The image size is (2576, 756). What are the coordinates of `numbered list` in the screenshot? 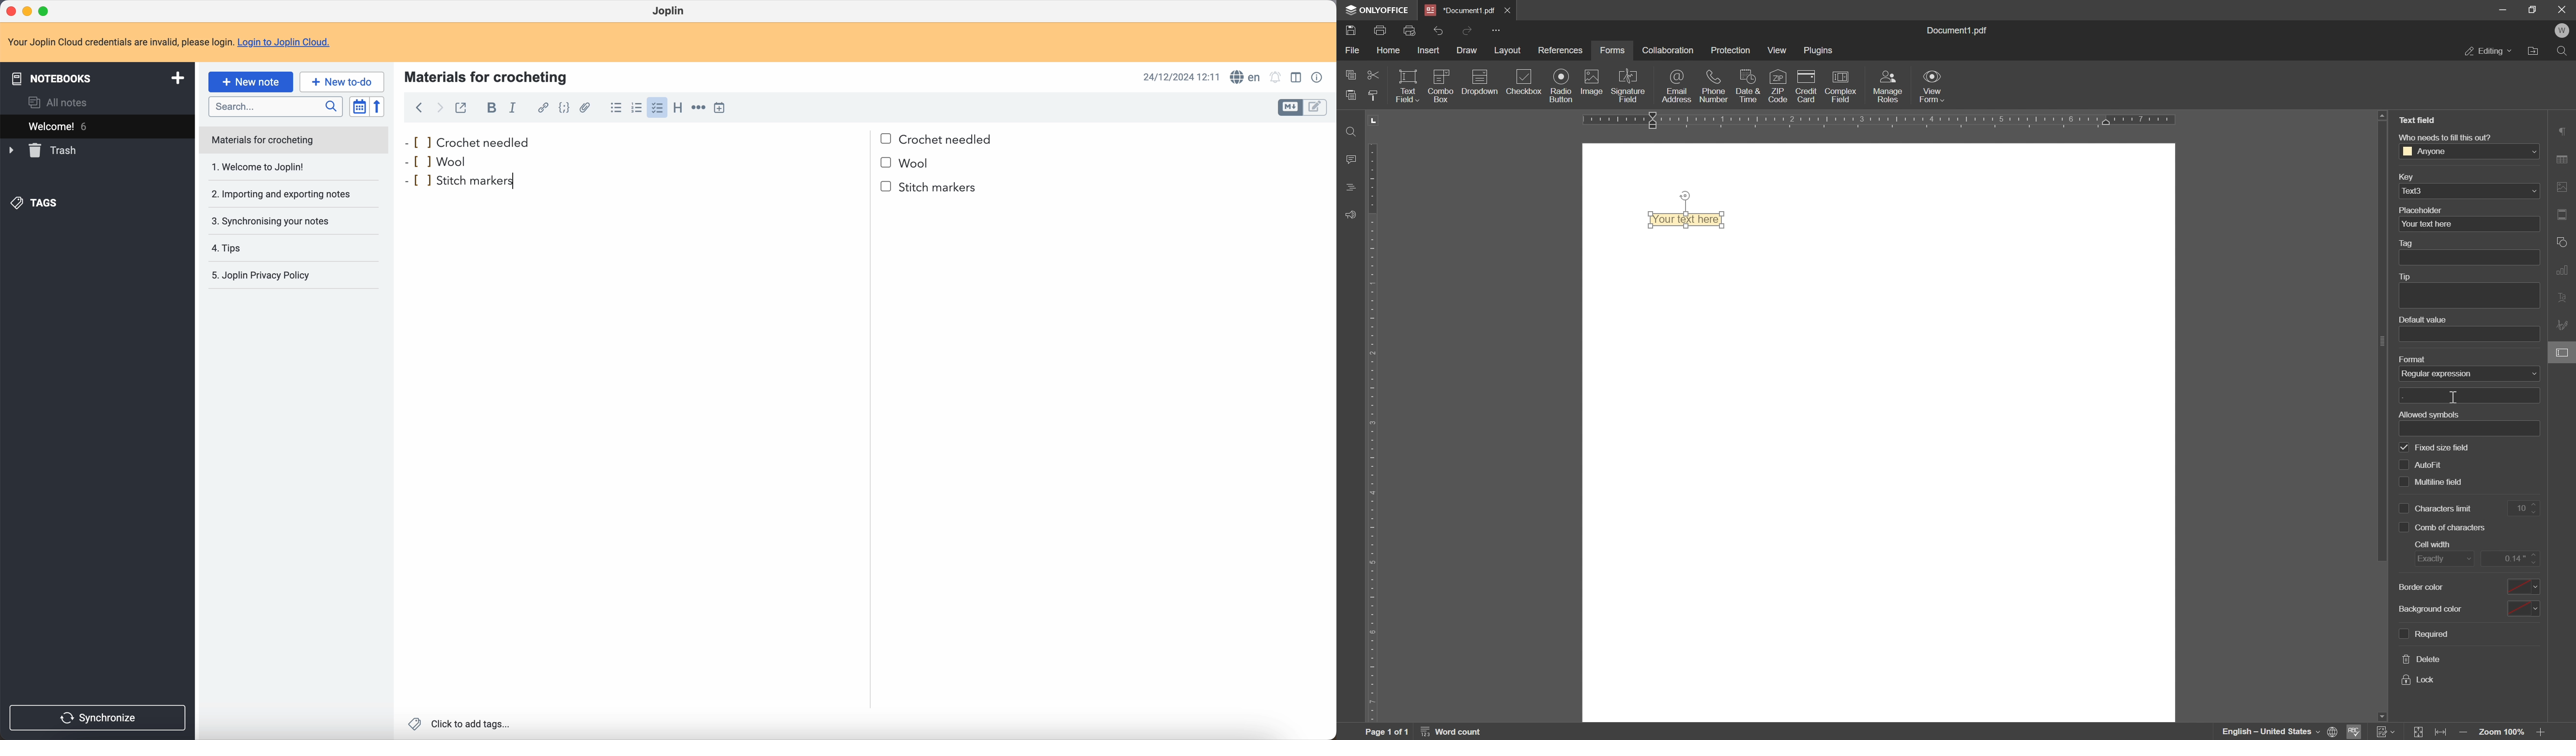 It's located at (636, 108).